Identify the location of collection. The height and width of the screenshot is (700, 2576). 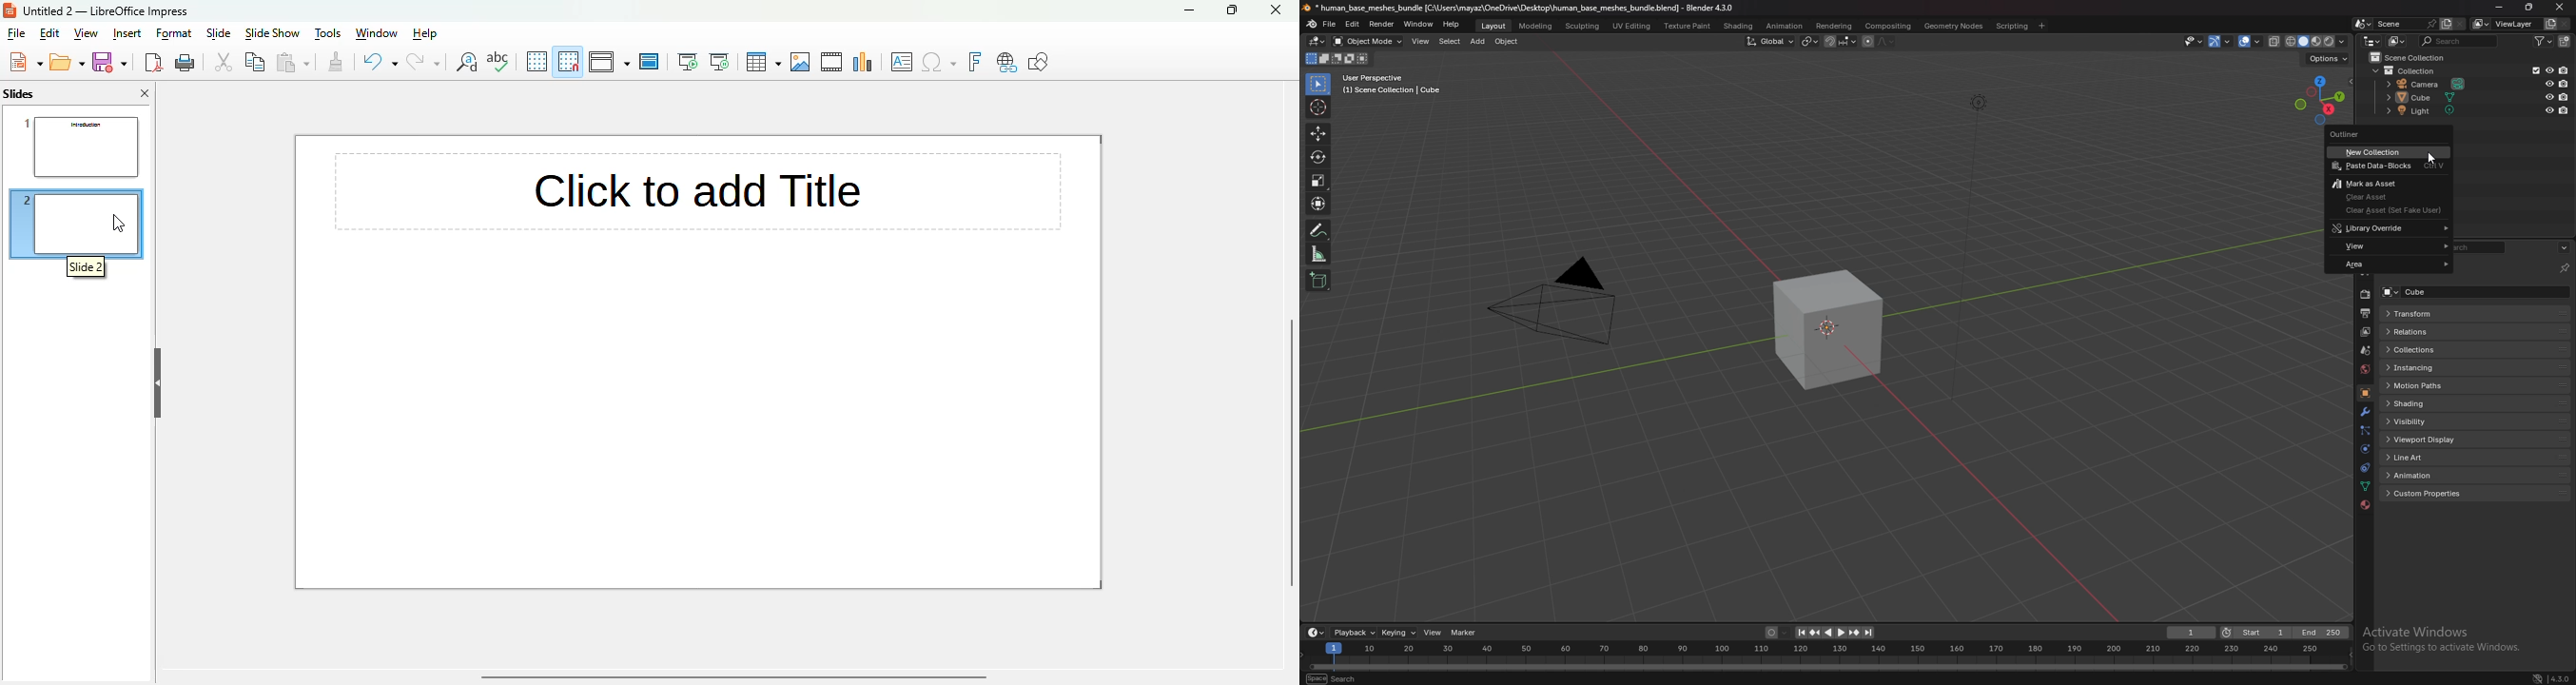
(2410, 70).